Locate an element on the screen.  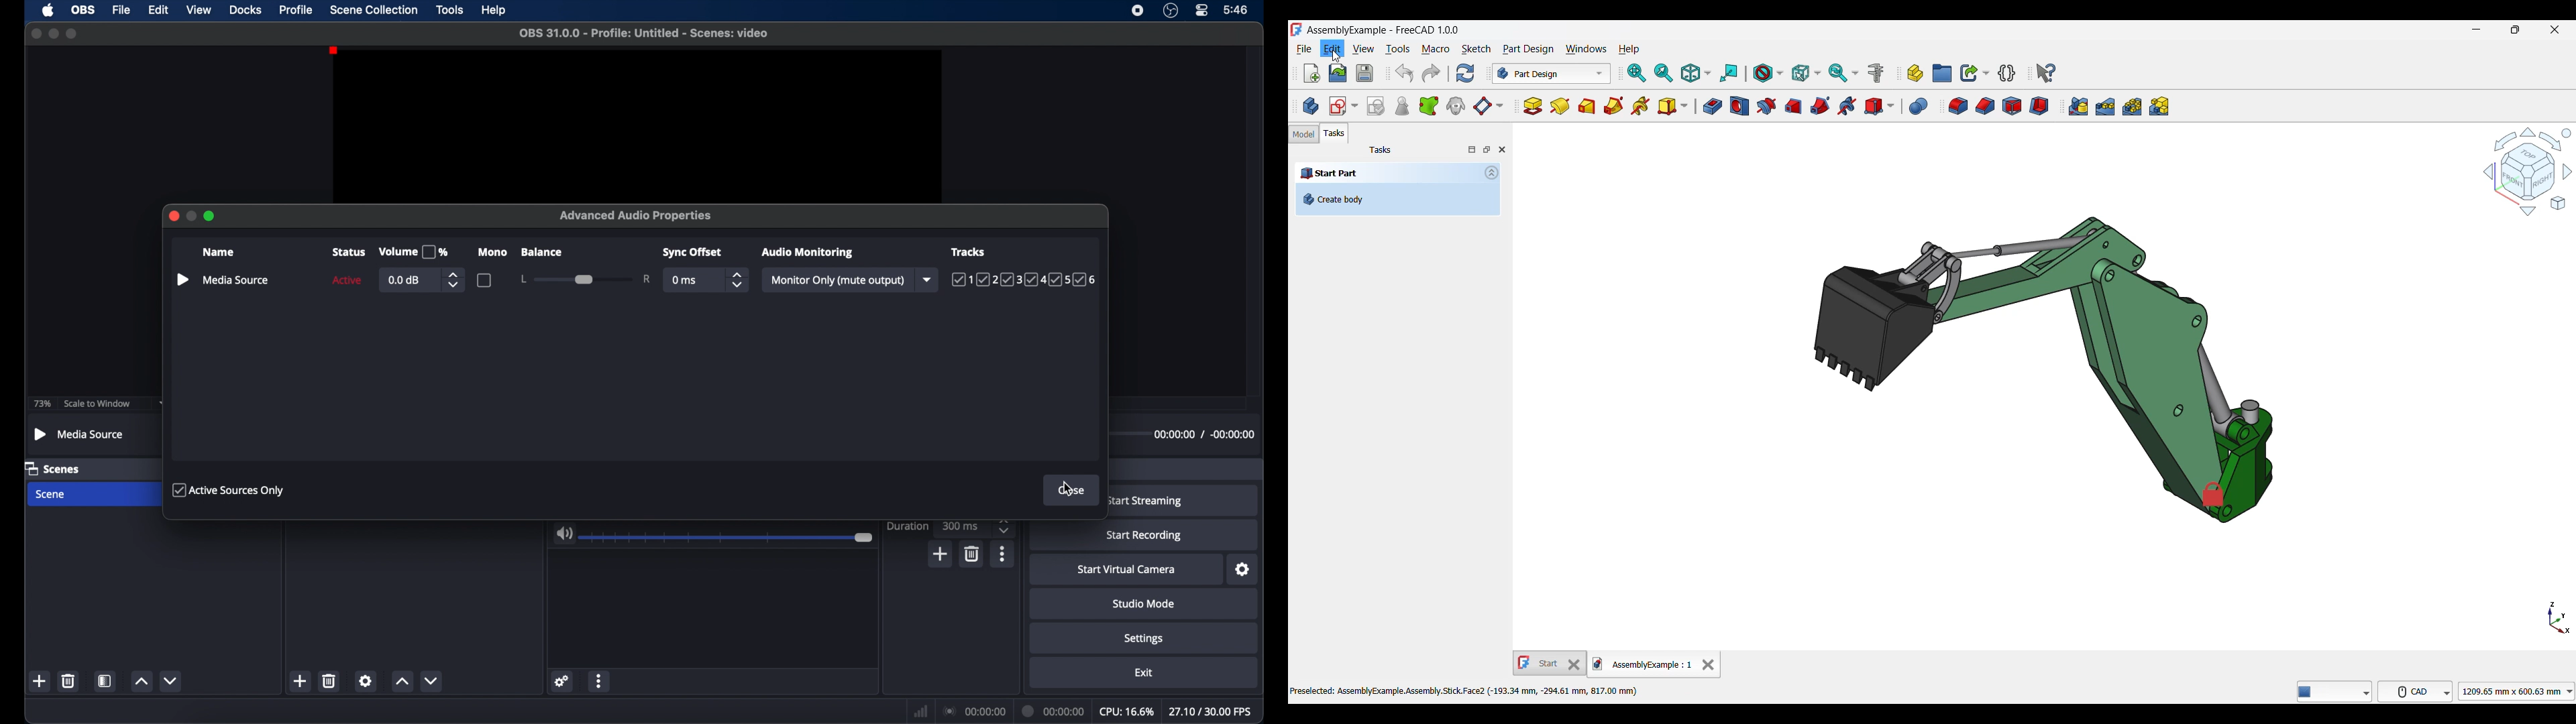
obs is located at coordinates (82, 9).